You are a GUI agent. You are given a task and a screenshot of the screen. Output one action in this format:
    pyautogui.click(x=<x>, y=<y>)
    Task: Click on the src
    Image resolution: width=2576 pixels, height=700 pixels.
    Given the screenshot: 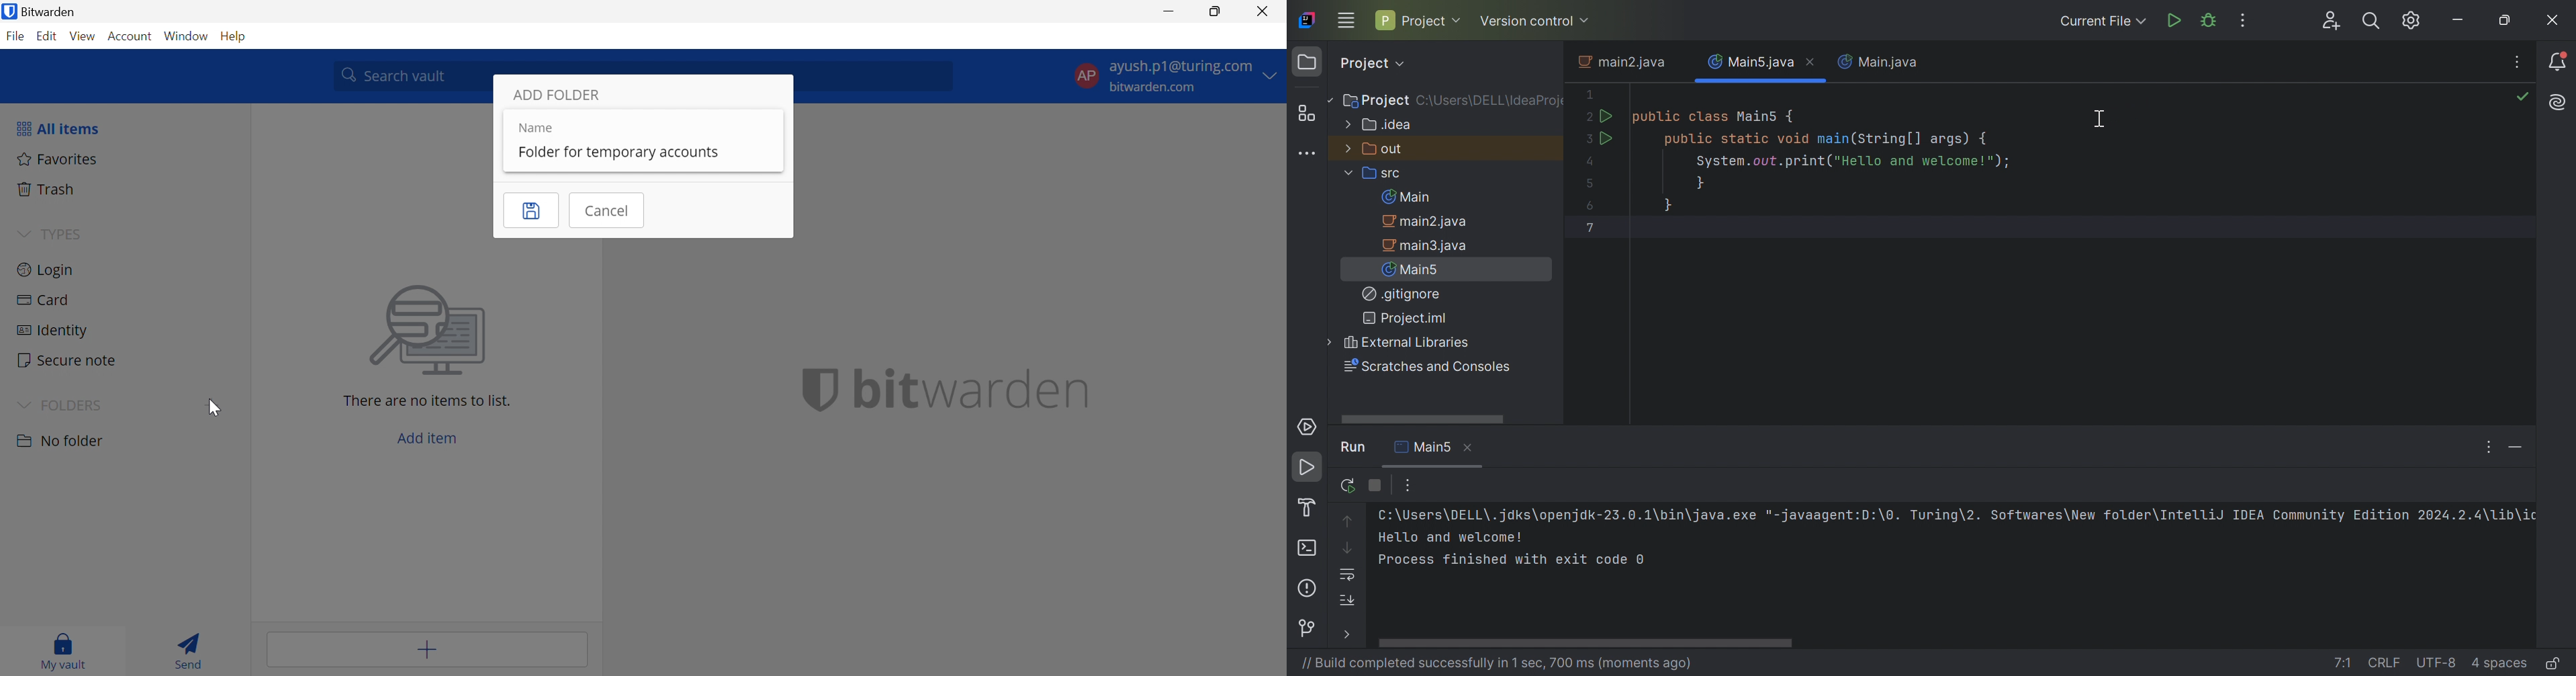 What is the action you would take?
    pyautogui.click(x=1379, y=175)
    